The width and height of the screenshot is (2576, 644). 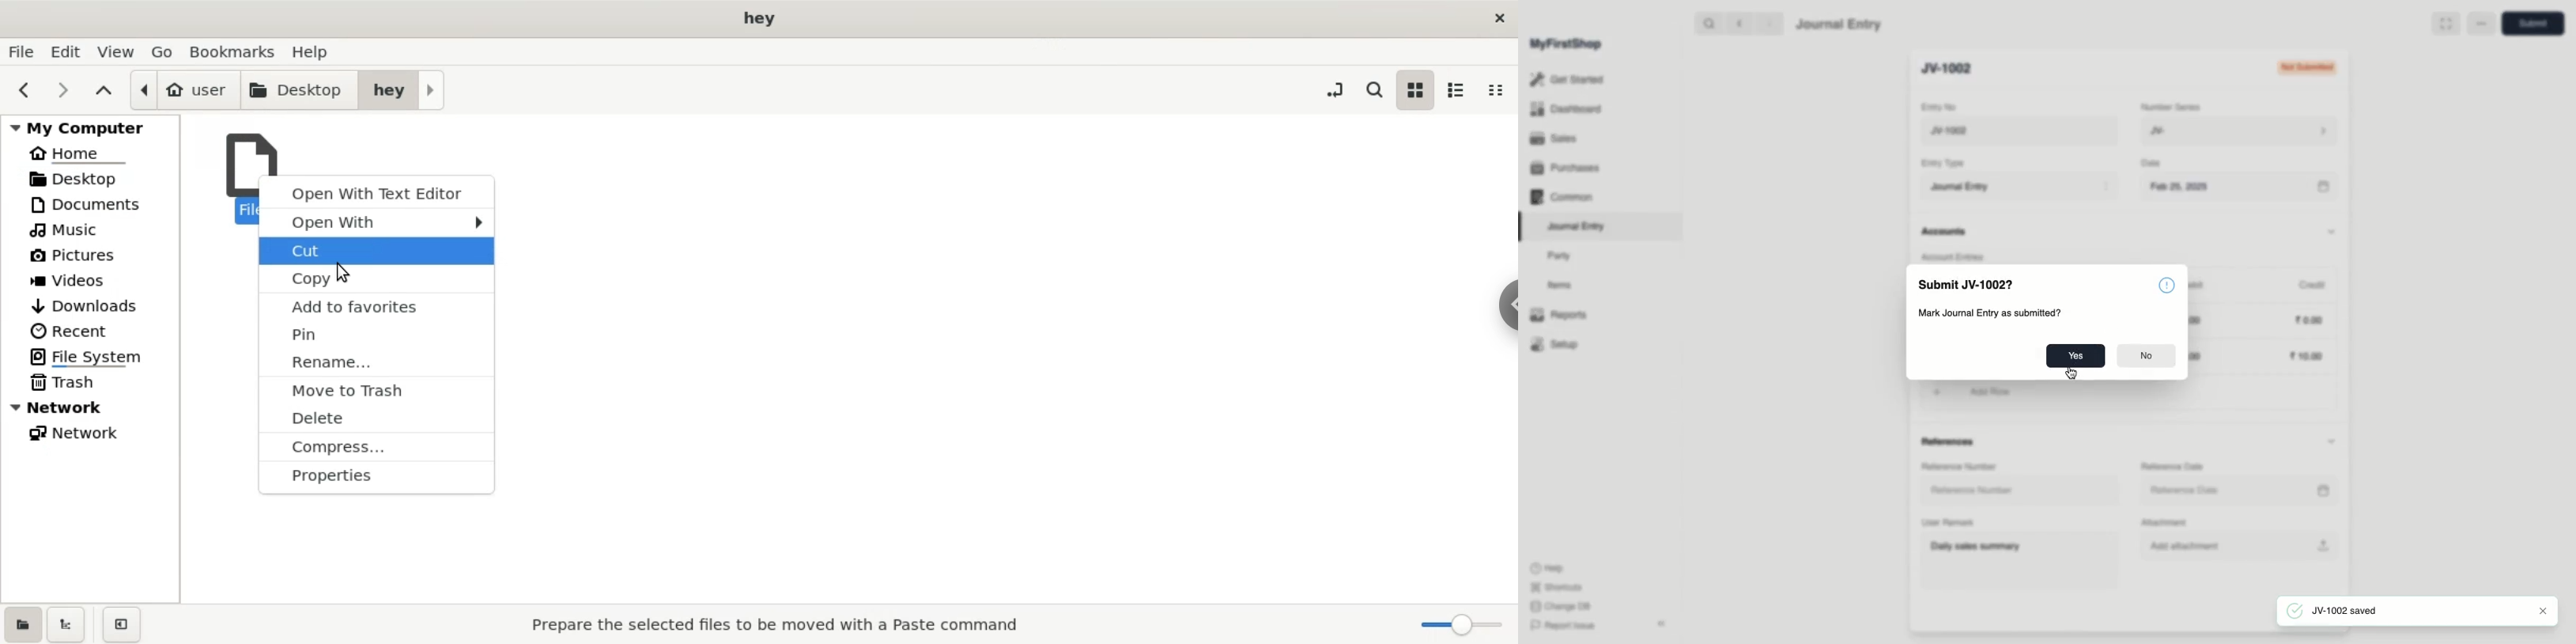 I want to click on rename, so click(x=376, y=363).